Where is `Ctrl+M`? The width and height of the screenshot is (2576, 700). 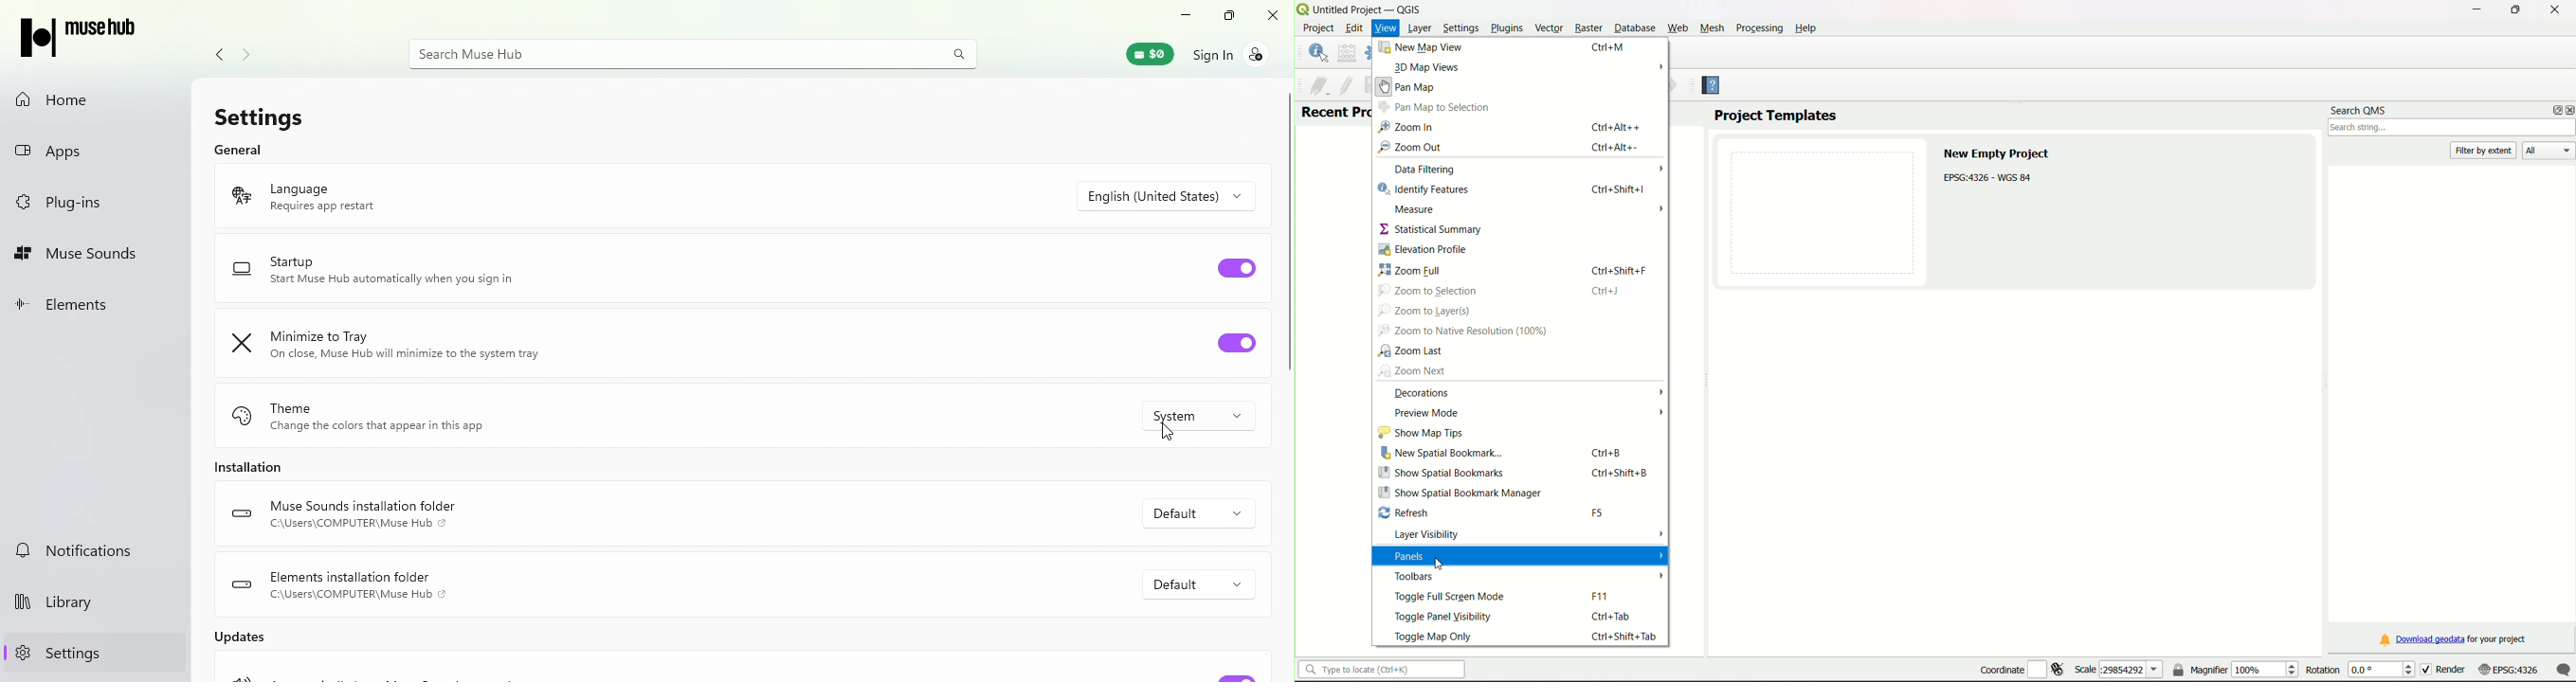 Ctrl+M is located at coordinates (1610, 47).